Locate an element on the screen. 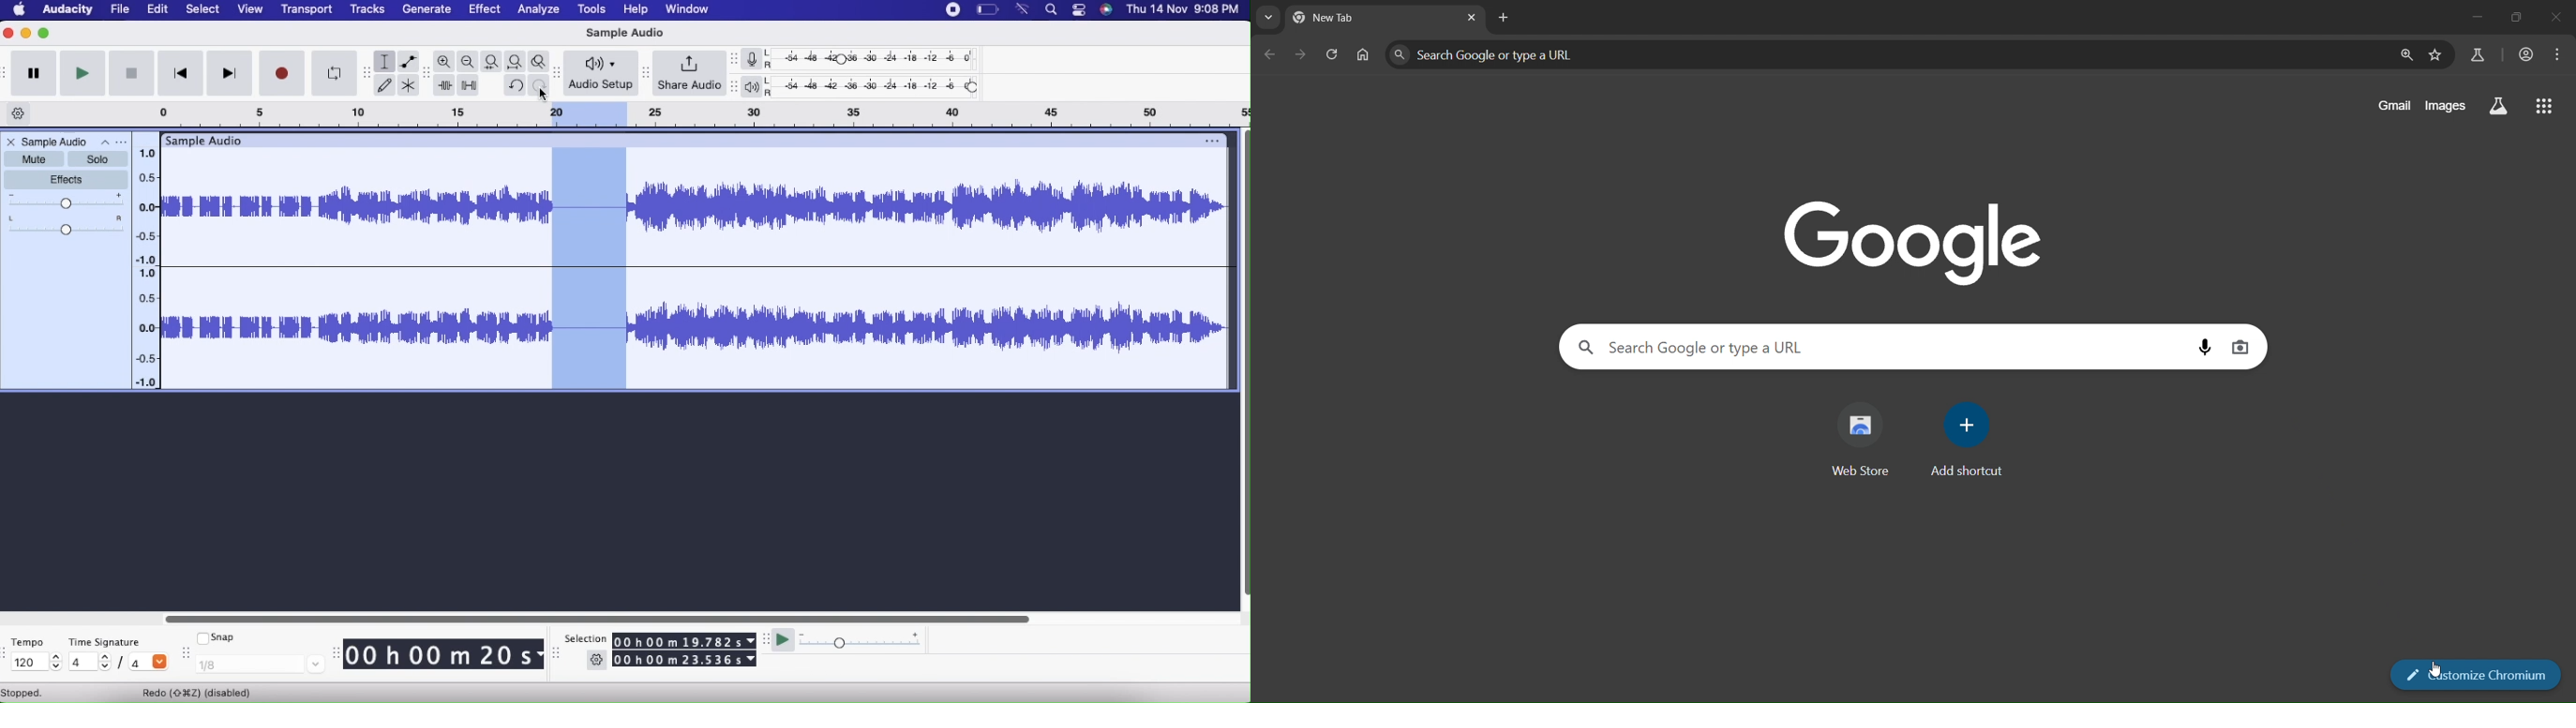  go back one page is located at coordinates (1268, 56).